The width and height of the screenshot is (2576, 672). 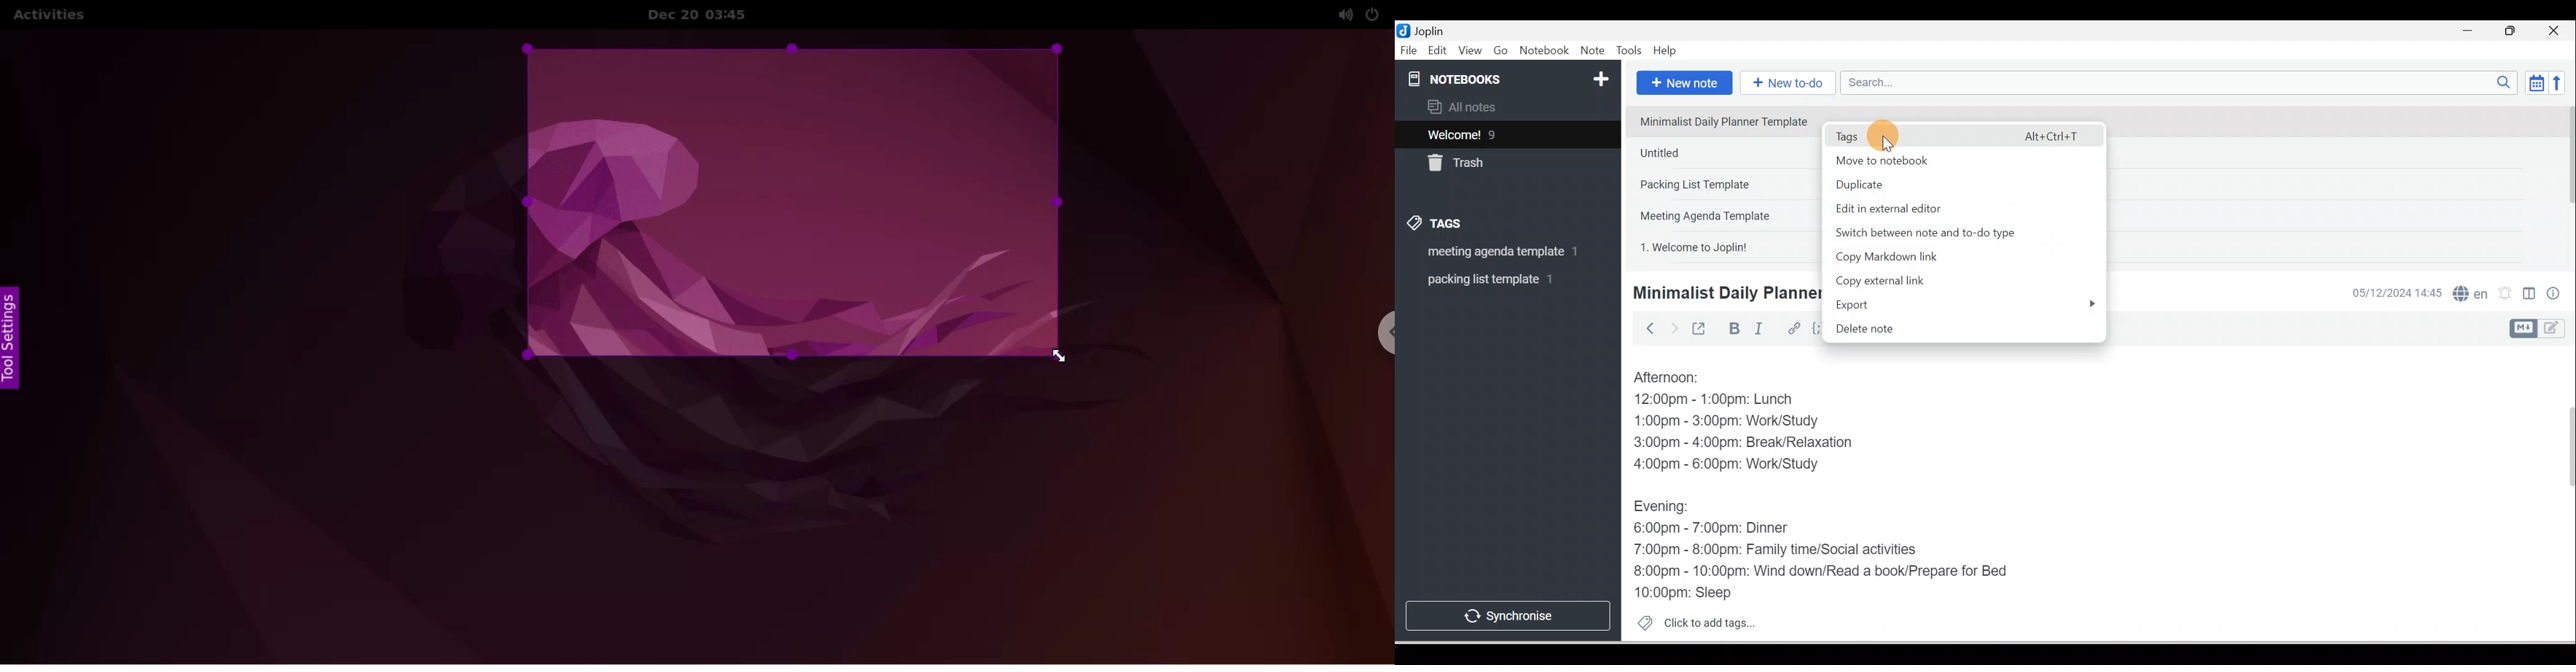 What do you see at coordinates (1963, 134) in the screenshot?
I see `Tags` at bounding box center [1963, 134].